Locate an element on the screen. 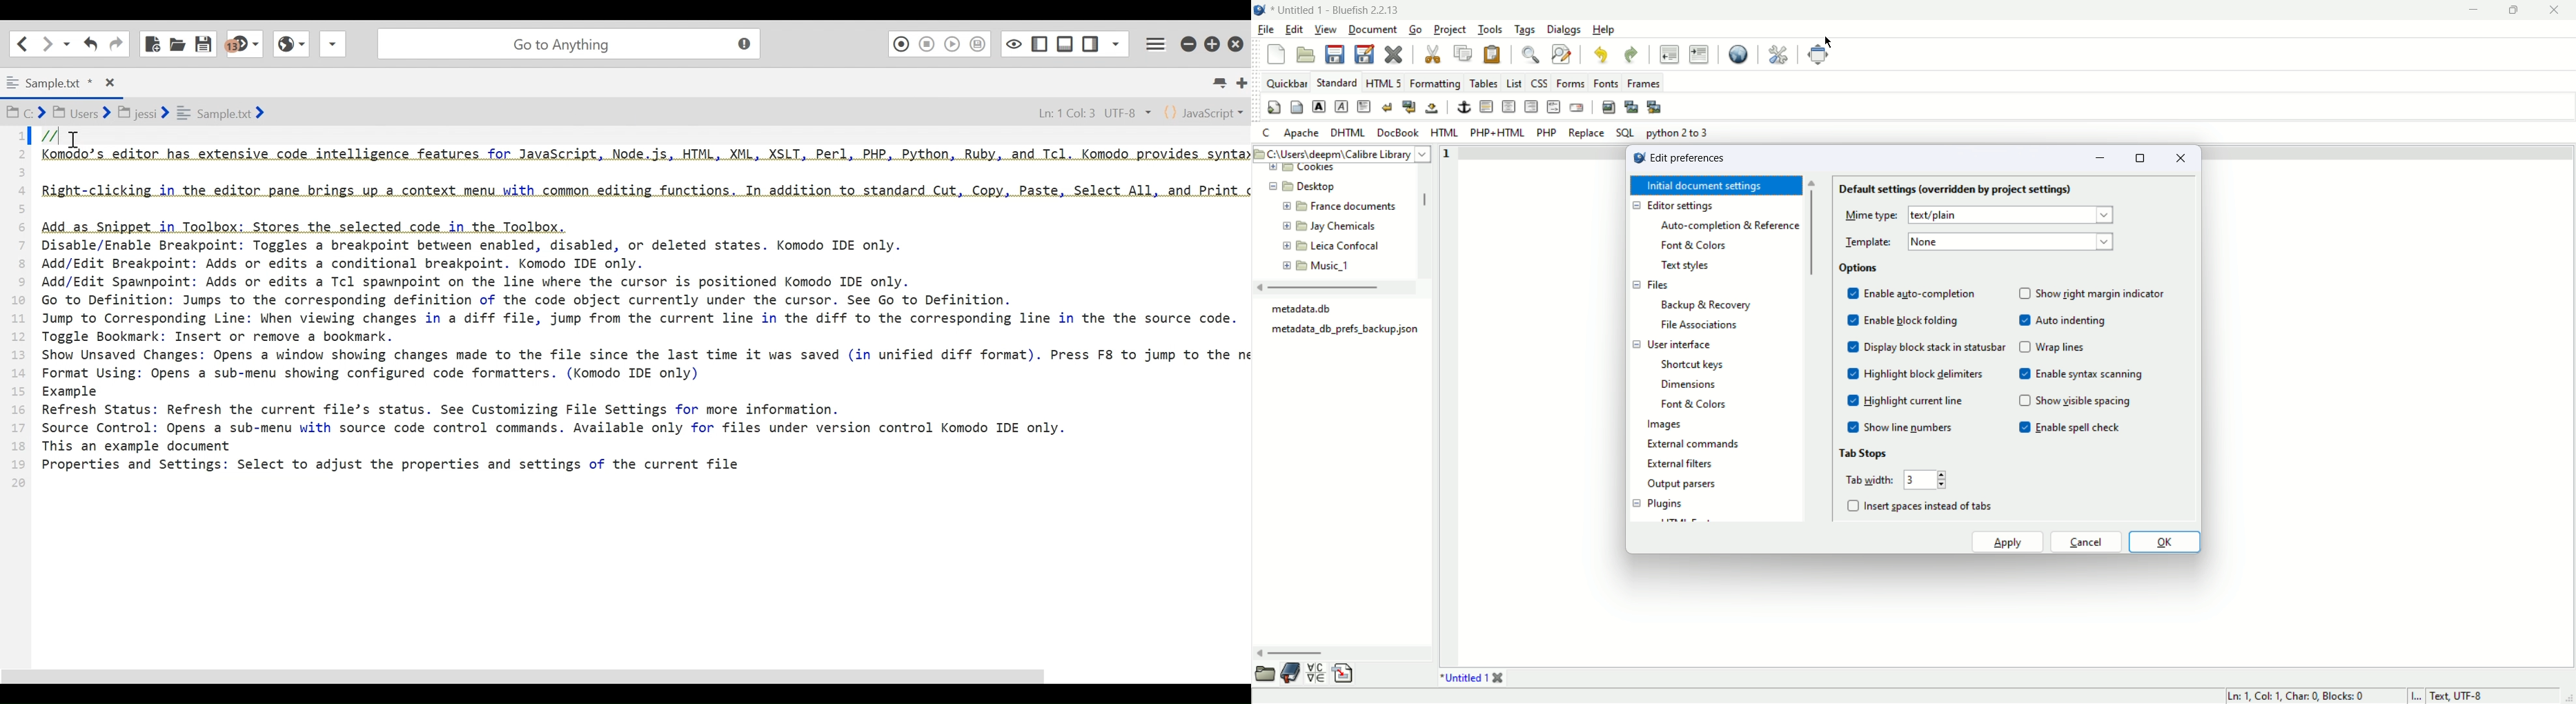 Image resolution: width=2576 pixels, height=728 pixels. show right margin indicator is located at coordinates (2111, 294).